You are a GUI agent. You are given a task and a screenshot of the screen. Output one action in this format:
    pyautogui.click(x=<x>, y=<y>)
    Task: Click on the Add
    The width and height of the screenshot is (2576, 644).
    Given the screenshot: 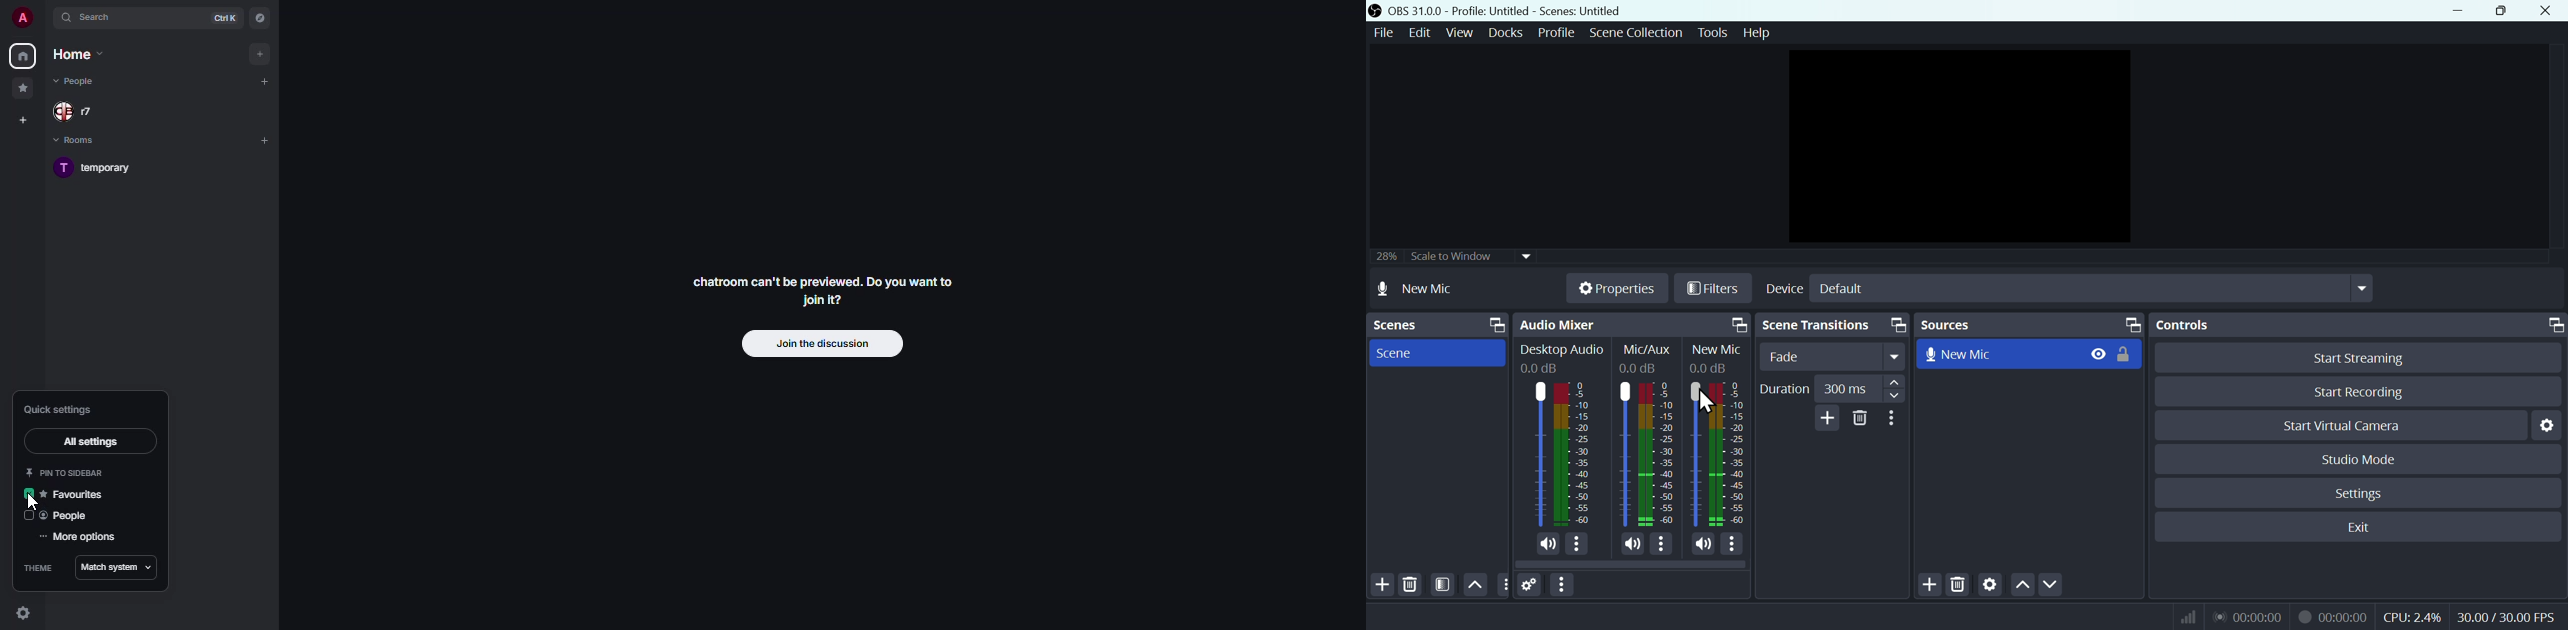 What is the action you would take?
    pyautogui.click(x=1931, y=586)
    